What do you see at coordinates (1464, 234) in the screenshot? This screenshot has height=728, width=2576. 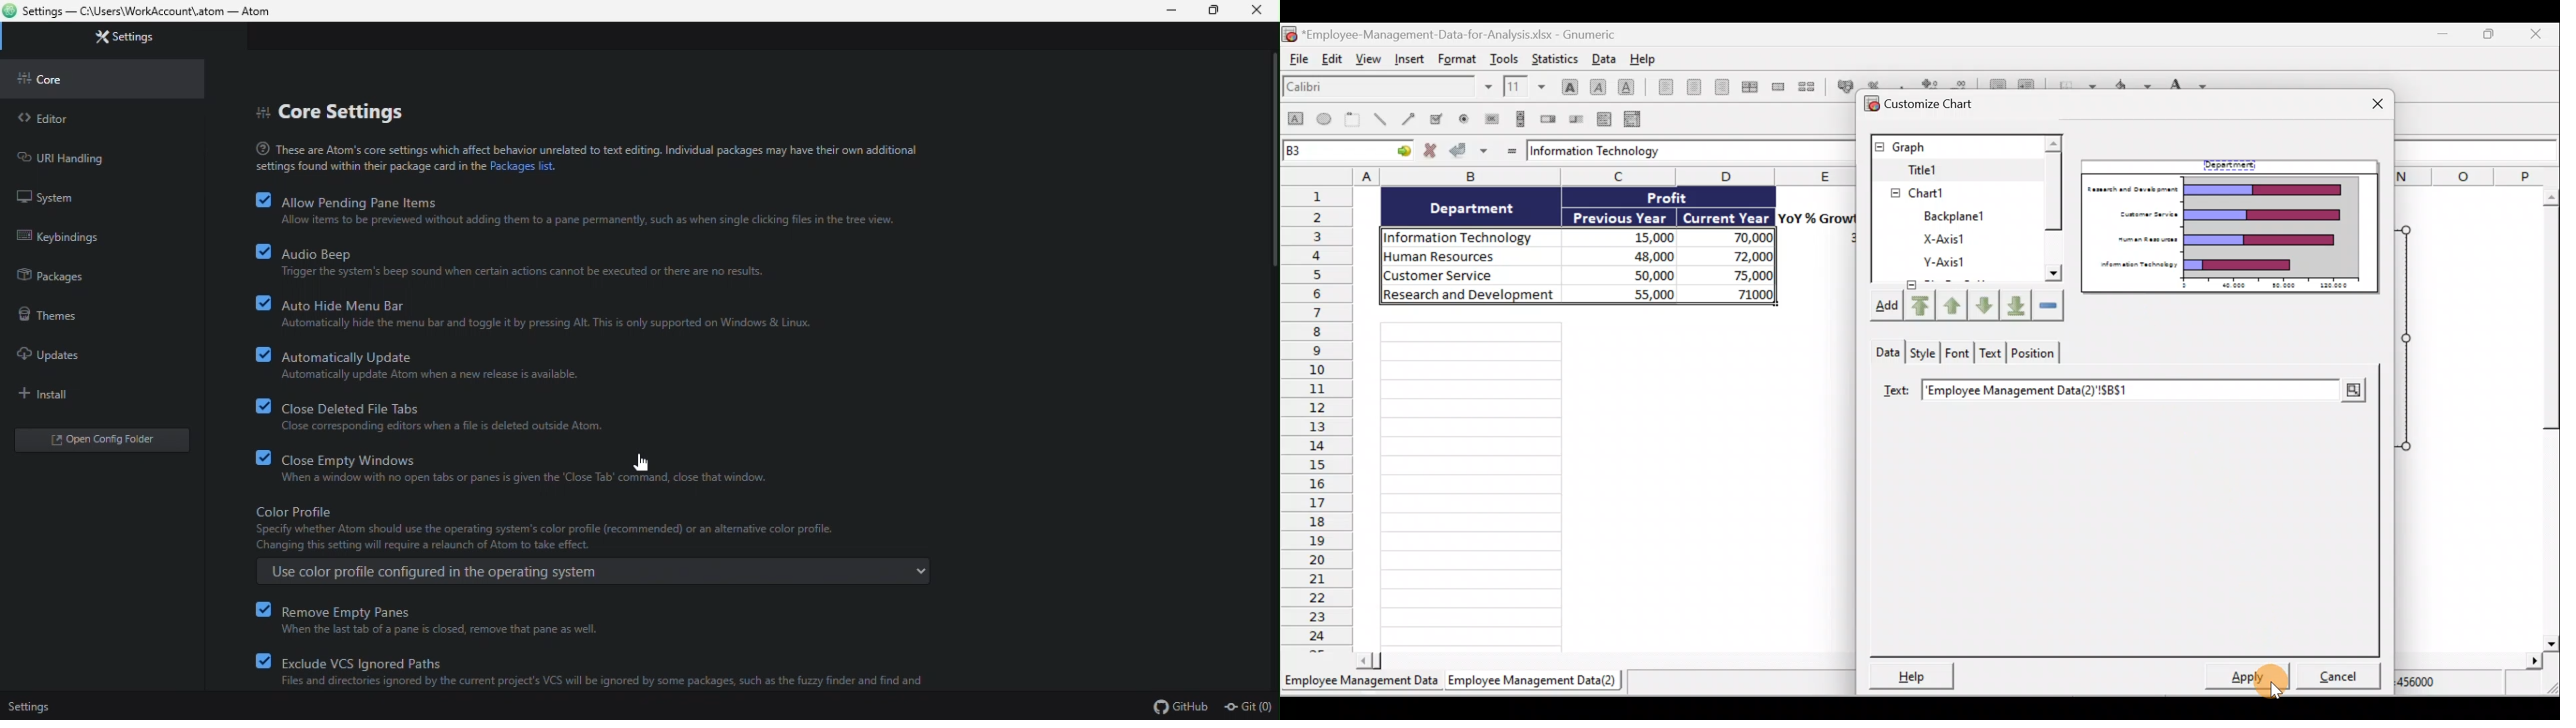 I see `Information Technology` at bounding box center [1464, 234].